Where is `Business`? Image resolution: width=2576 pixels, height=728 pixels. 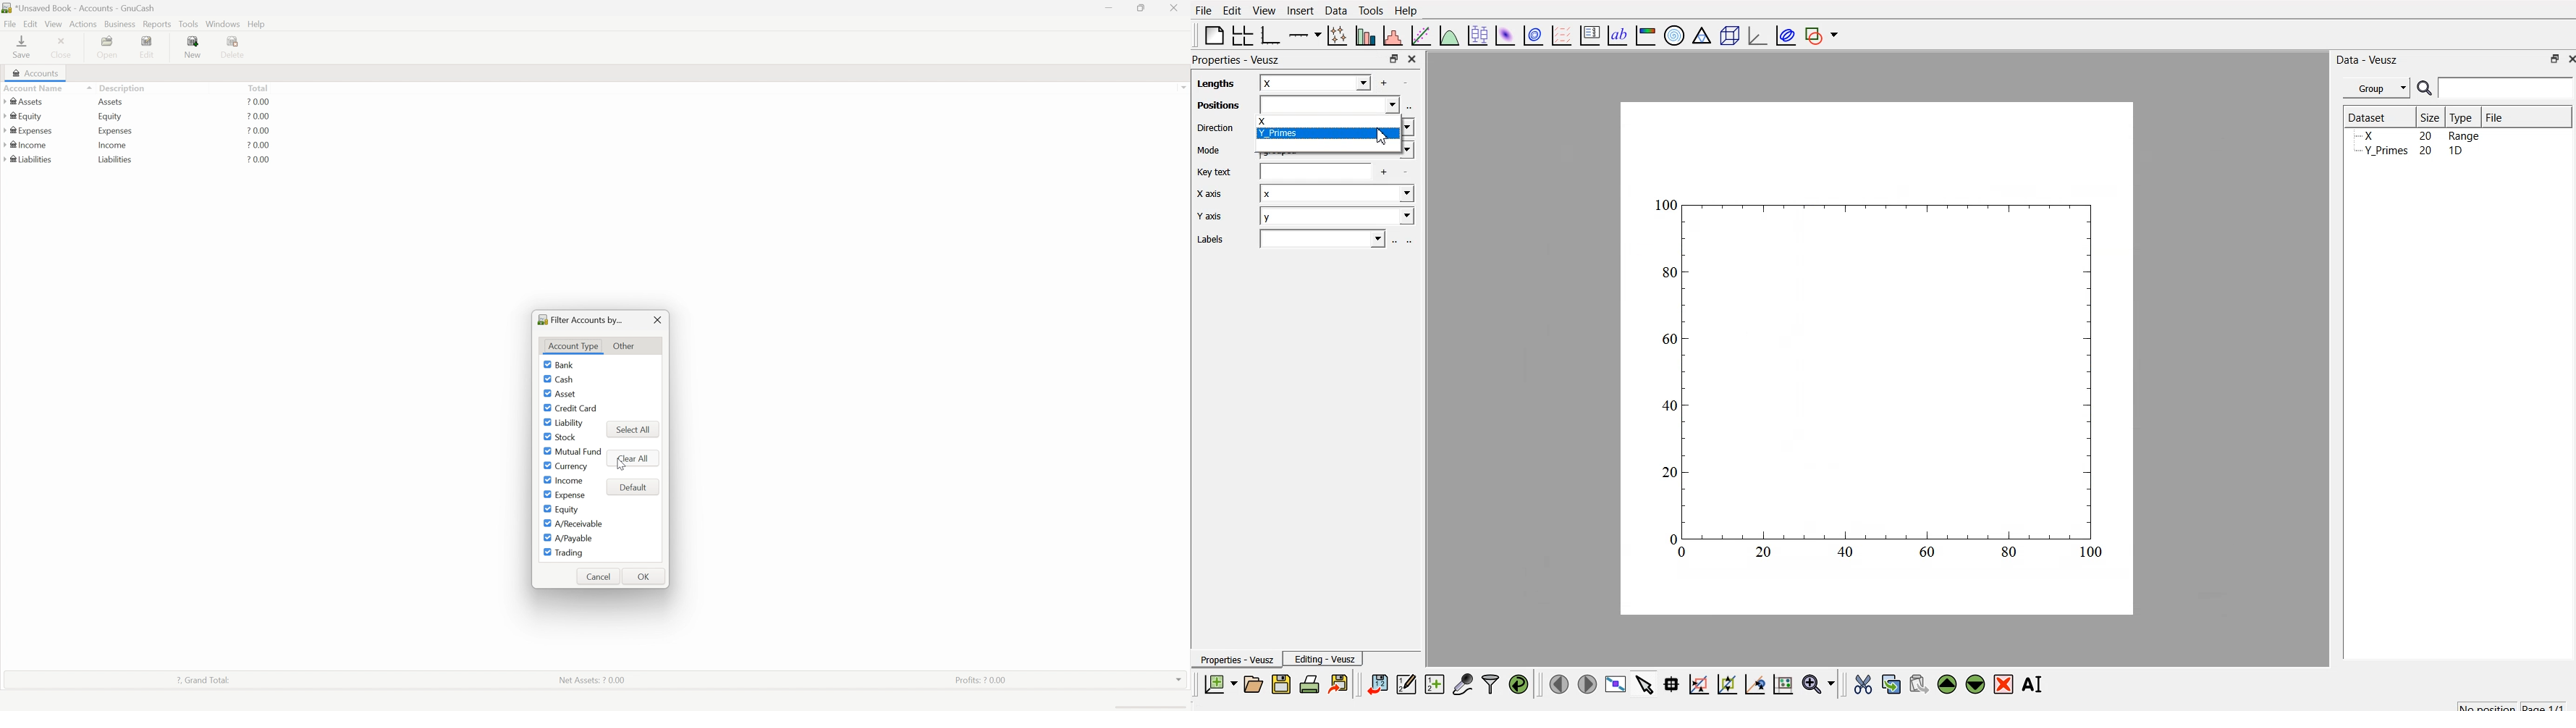 Business is located at coordinates (119, 23).